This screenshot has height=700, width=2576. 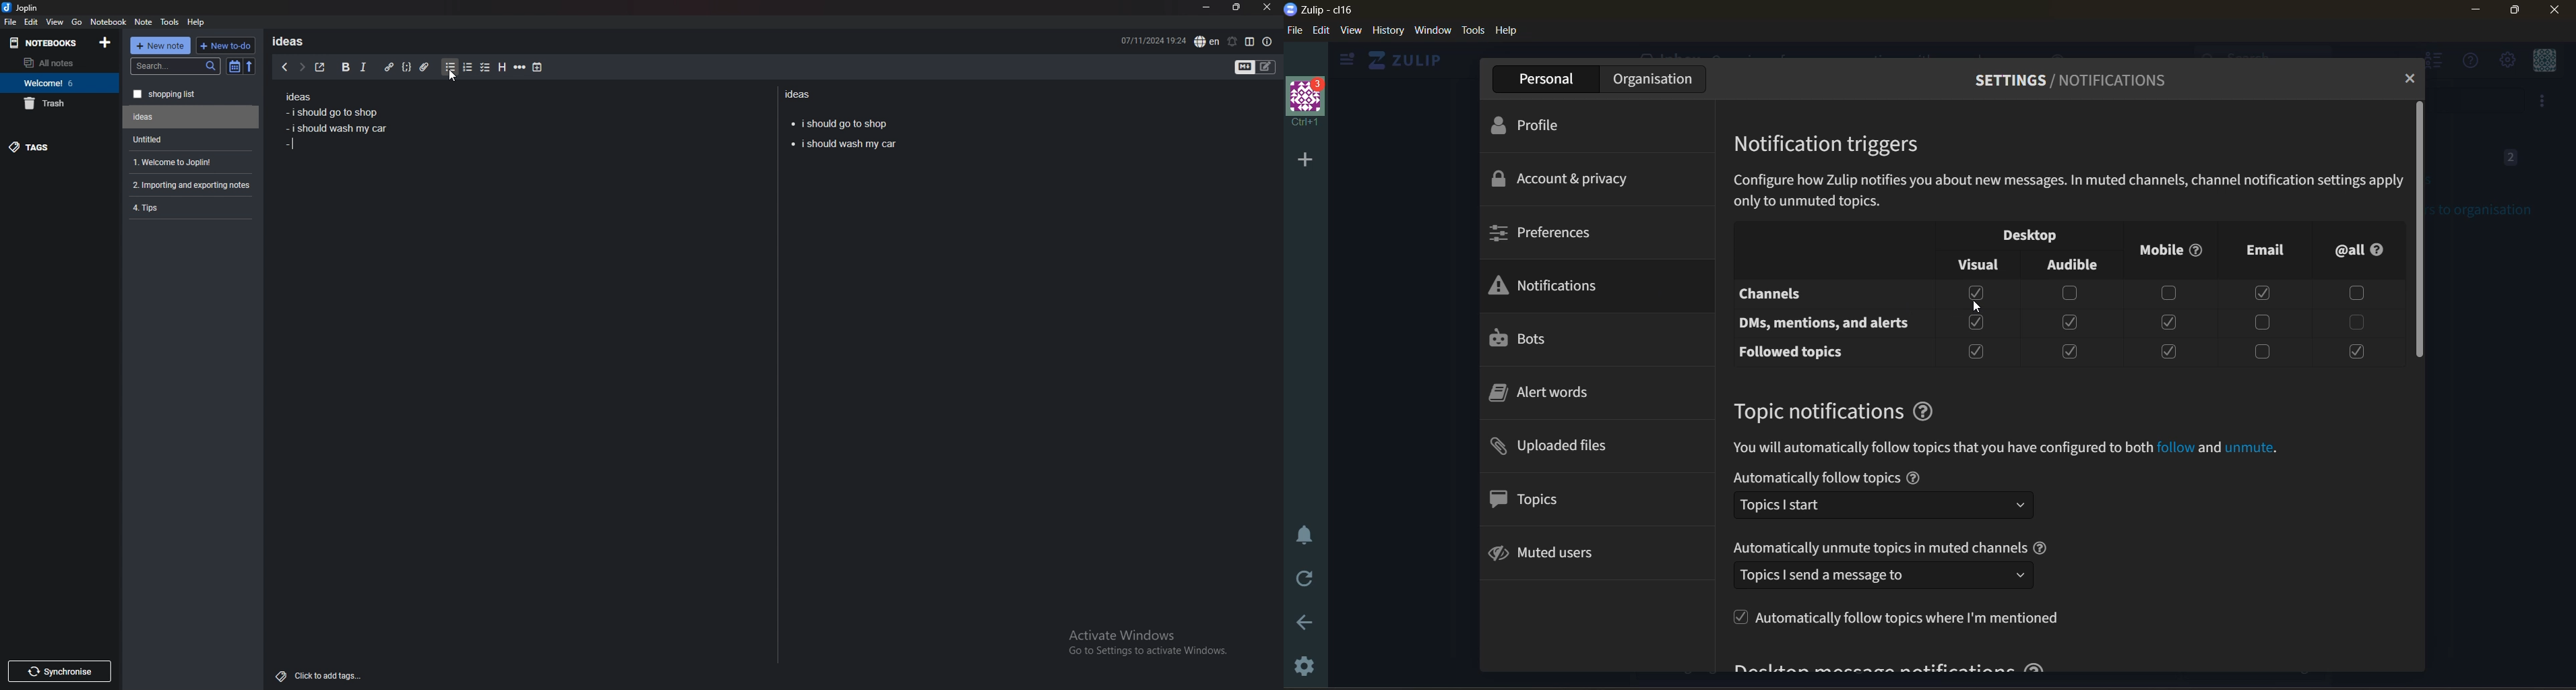 I want to click on tools, so click(x=1474, y=30).